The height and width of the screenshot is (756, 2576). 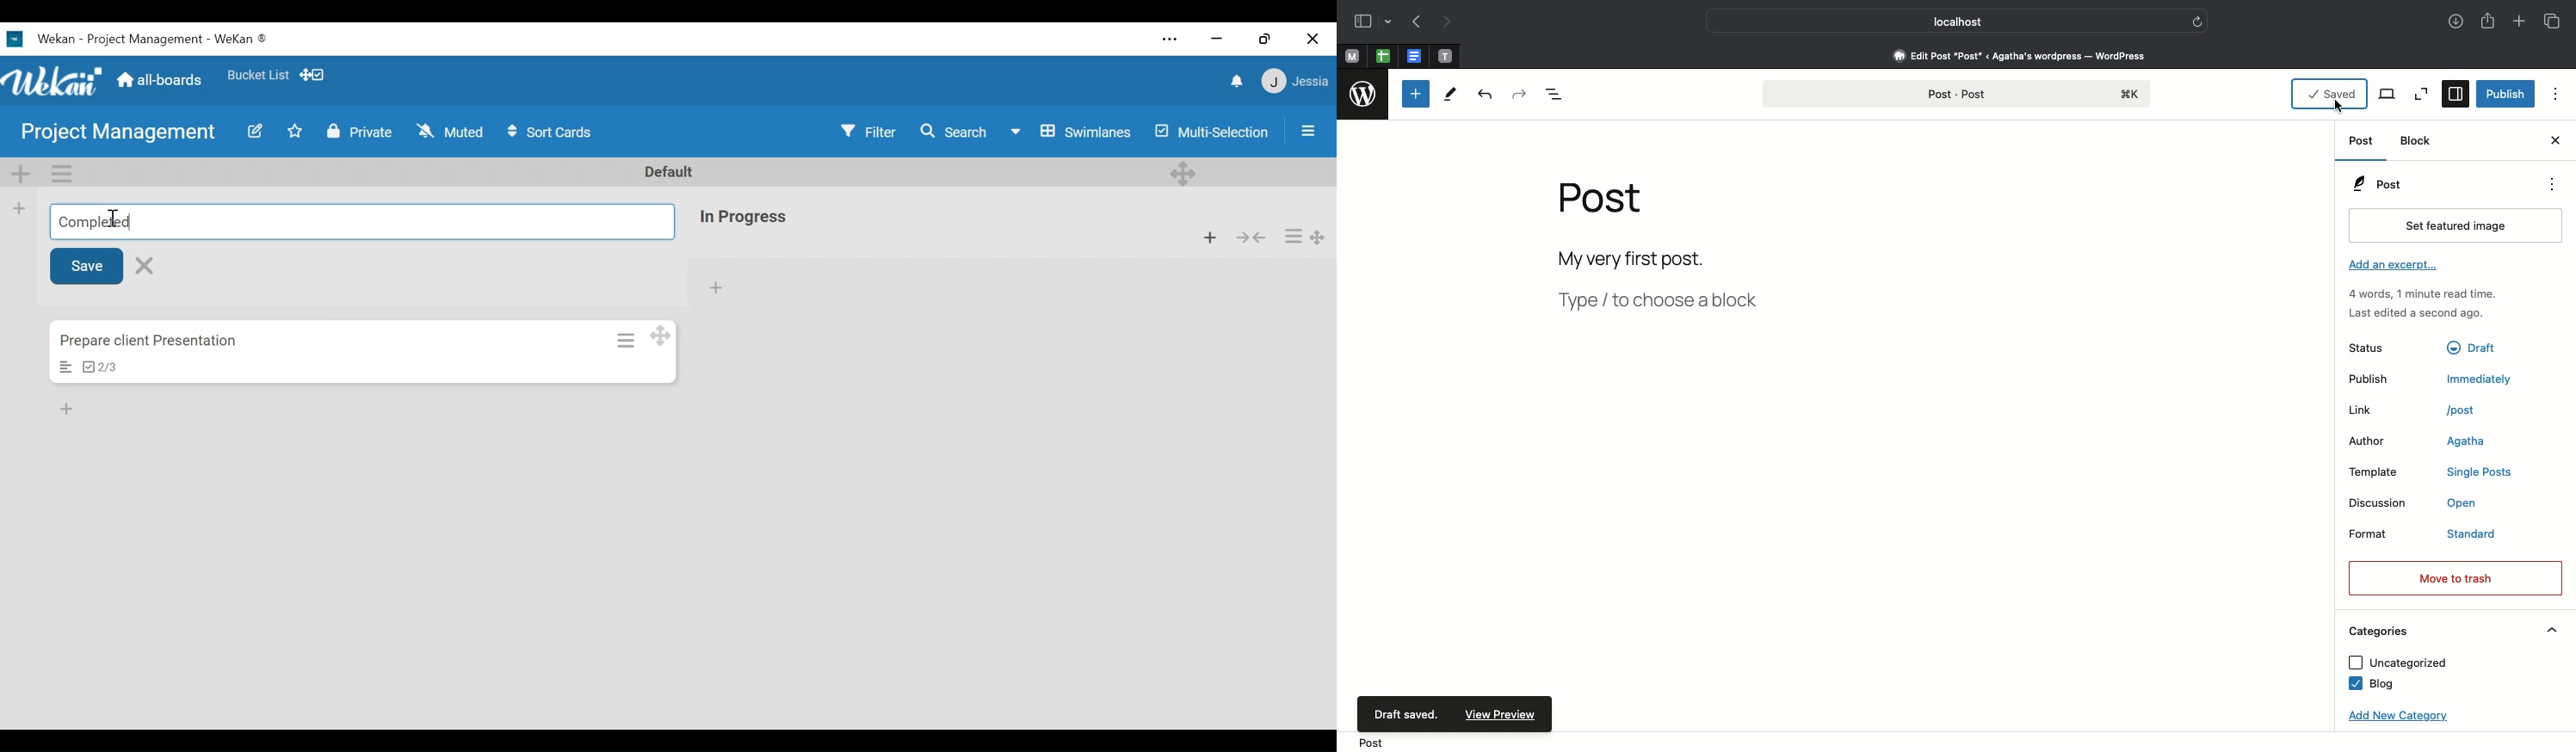 What do you see at coordinates (2553, 630) in the screenshot?
I see `Hide` at bounding box center [2553, 630].